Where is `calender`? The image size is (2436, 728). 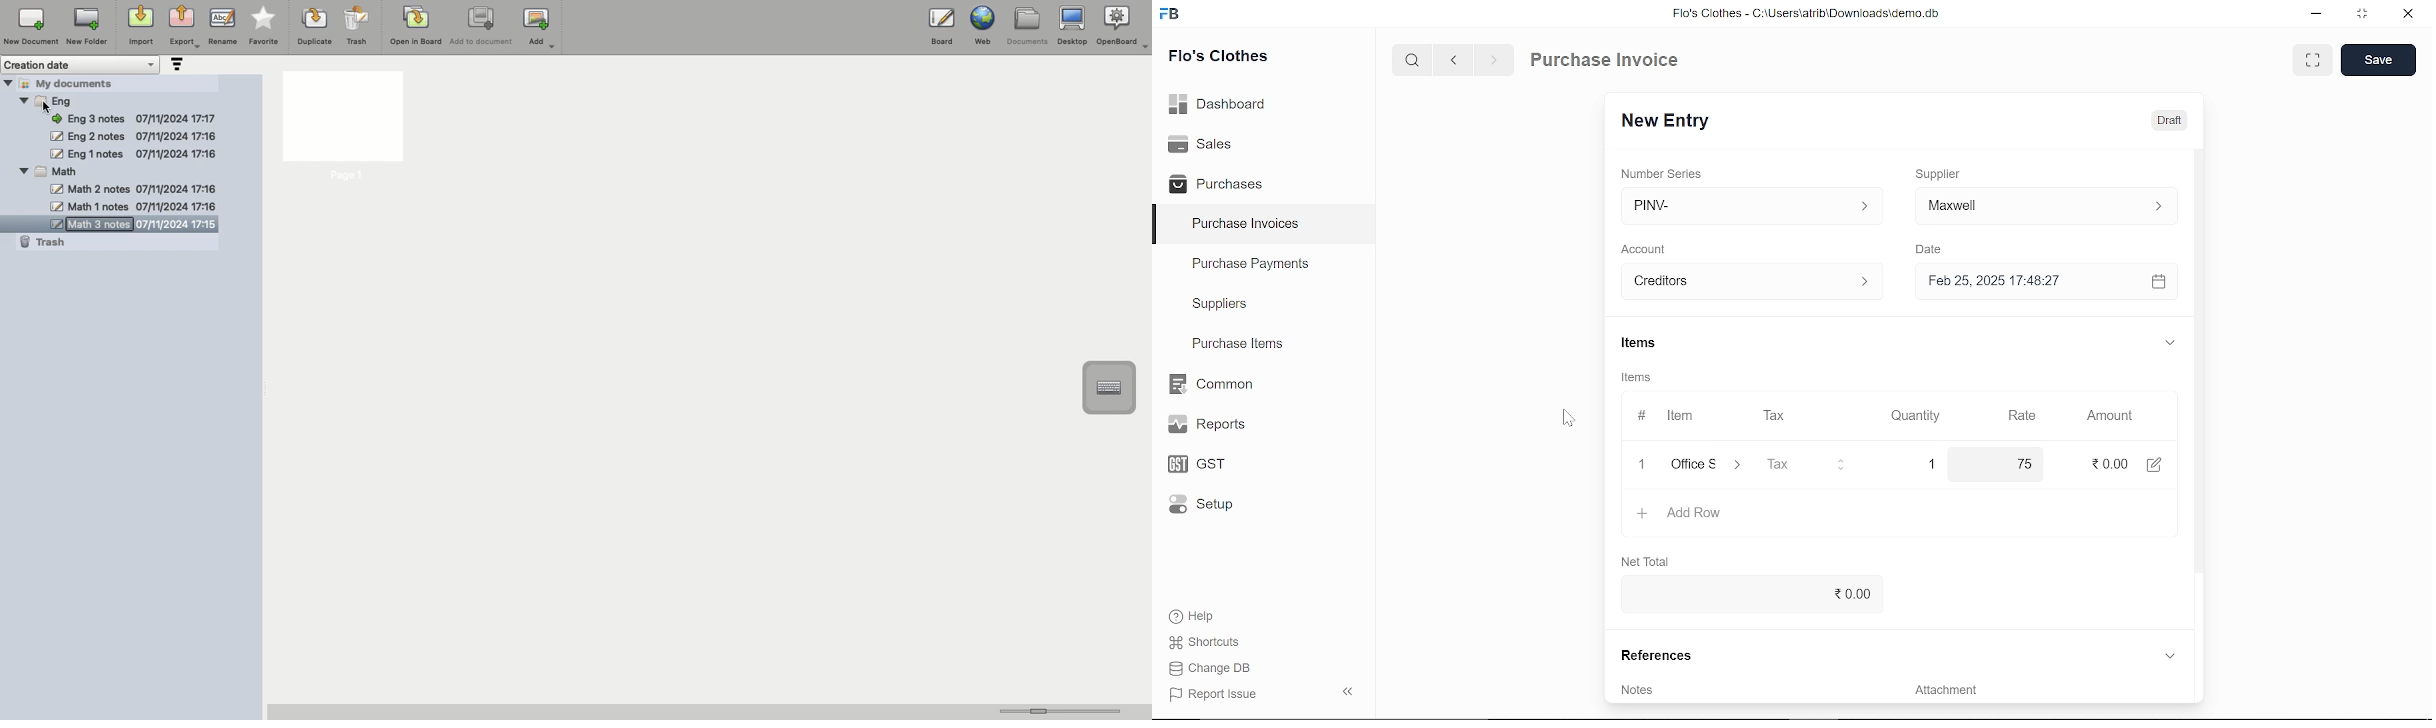 calender is located at coordinates (2161, 282).